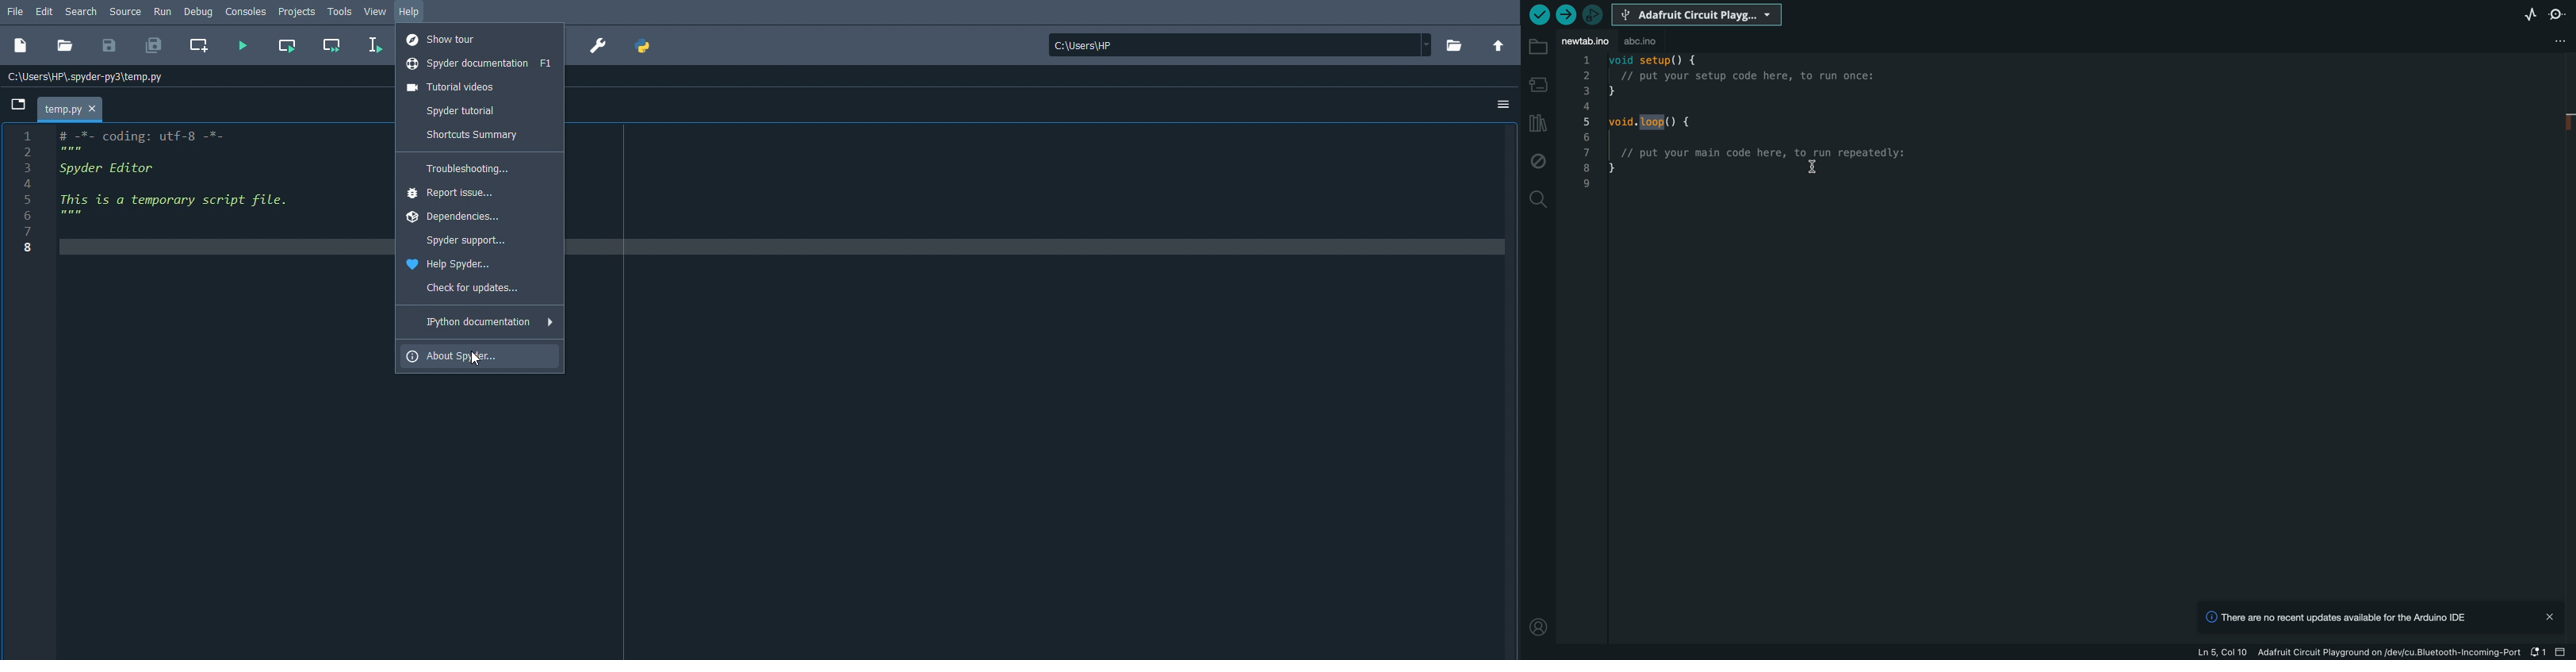 The image size is (2576, 672). What do you see at coordinates (465, 239) in the screenshot?
I see `Spyder support` at bounding box center [465, 239].